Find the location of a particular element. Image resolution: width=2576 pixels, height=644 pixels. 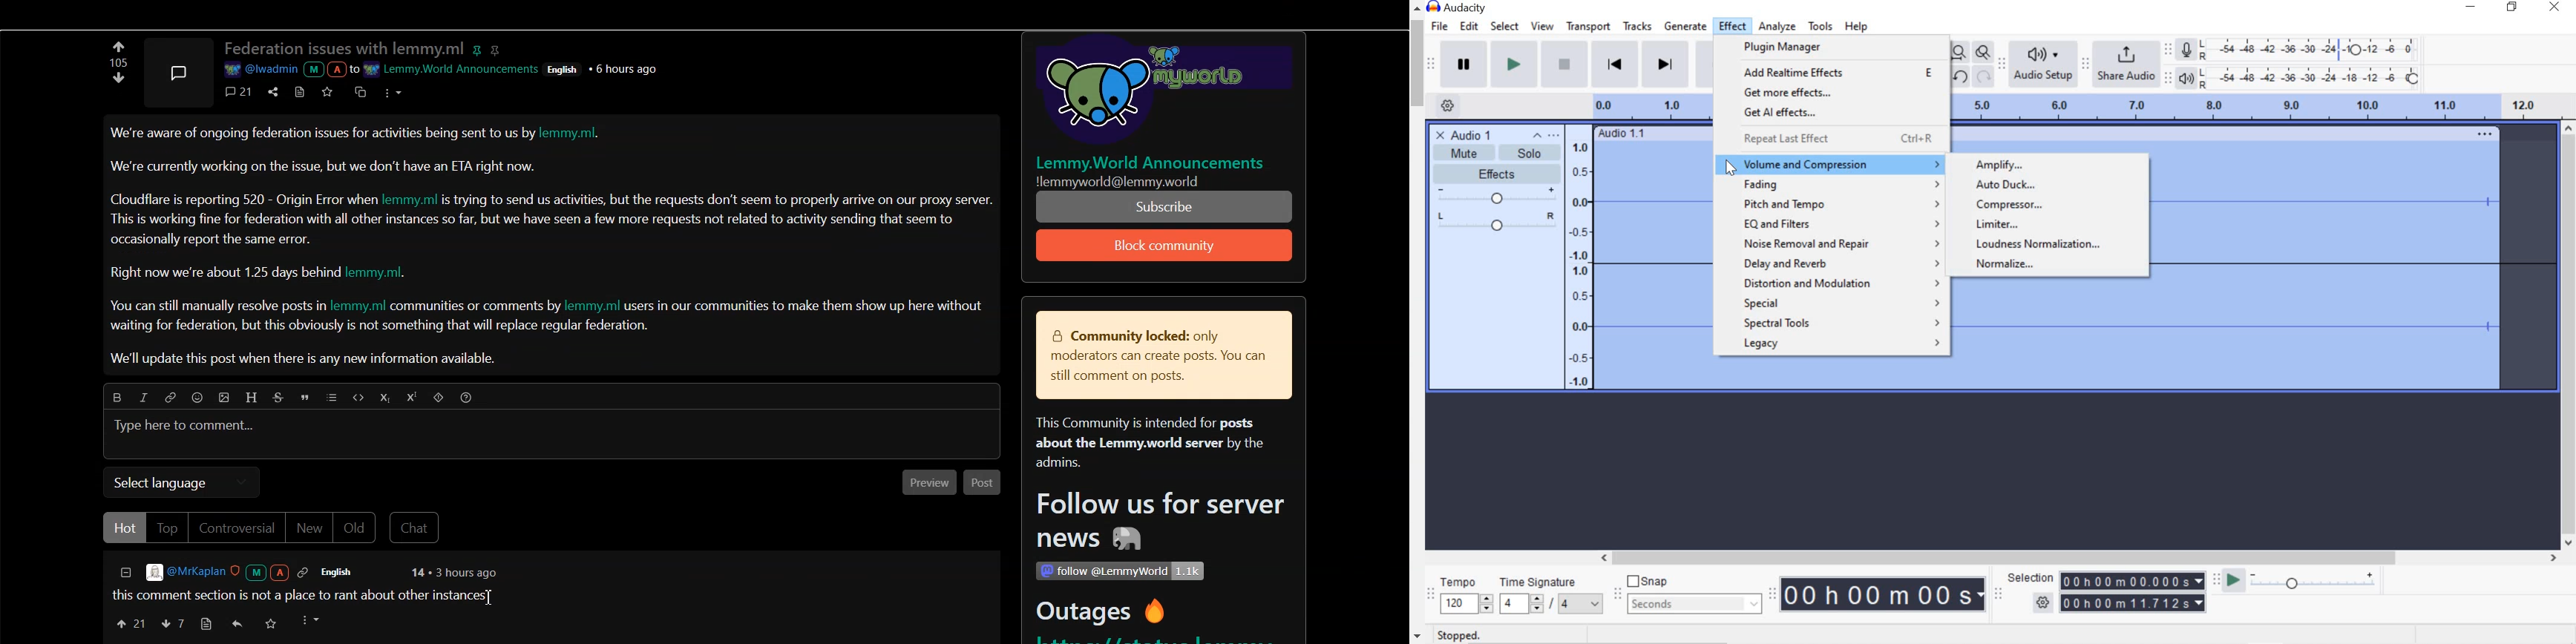

14 + 3 hours ago is located at coordinates (452, 574).